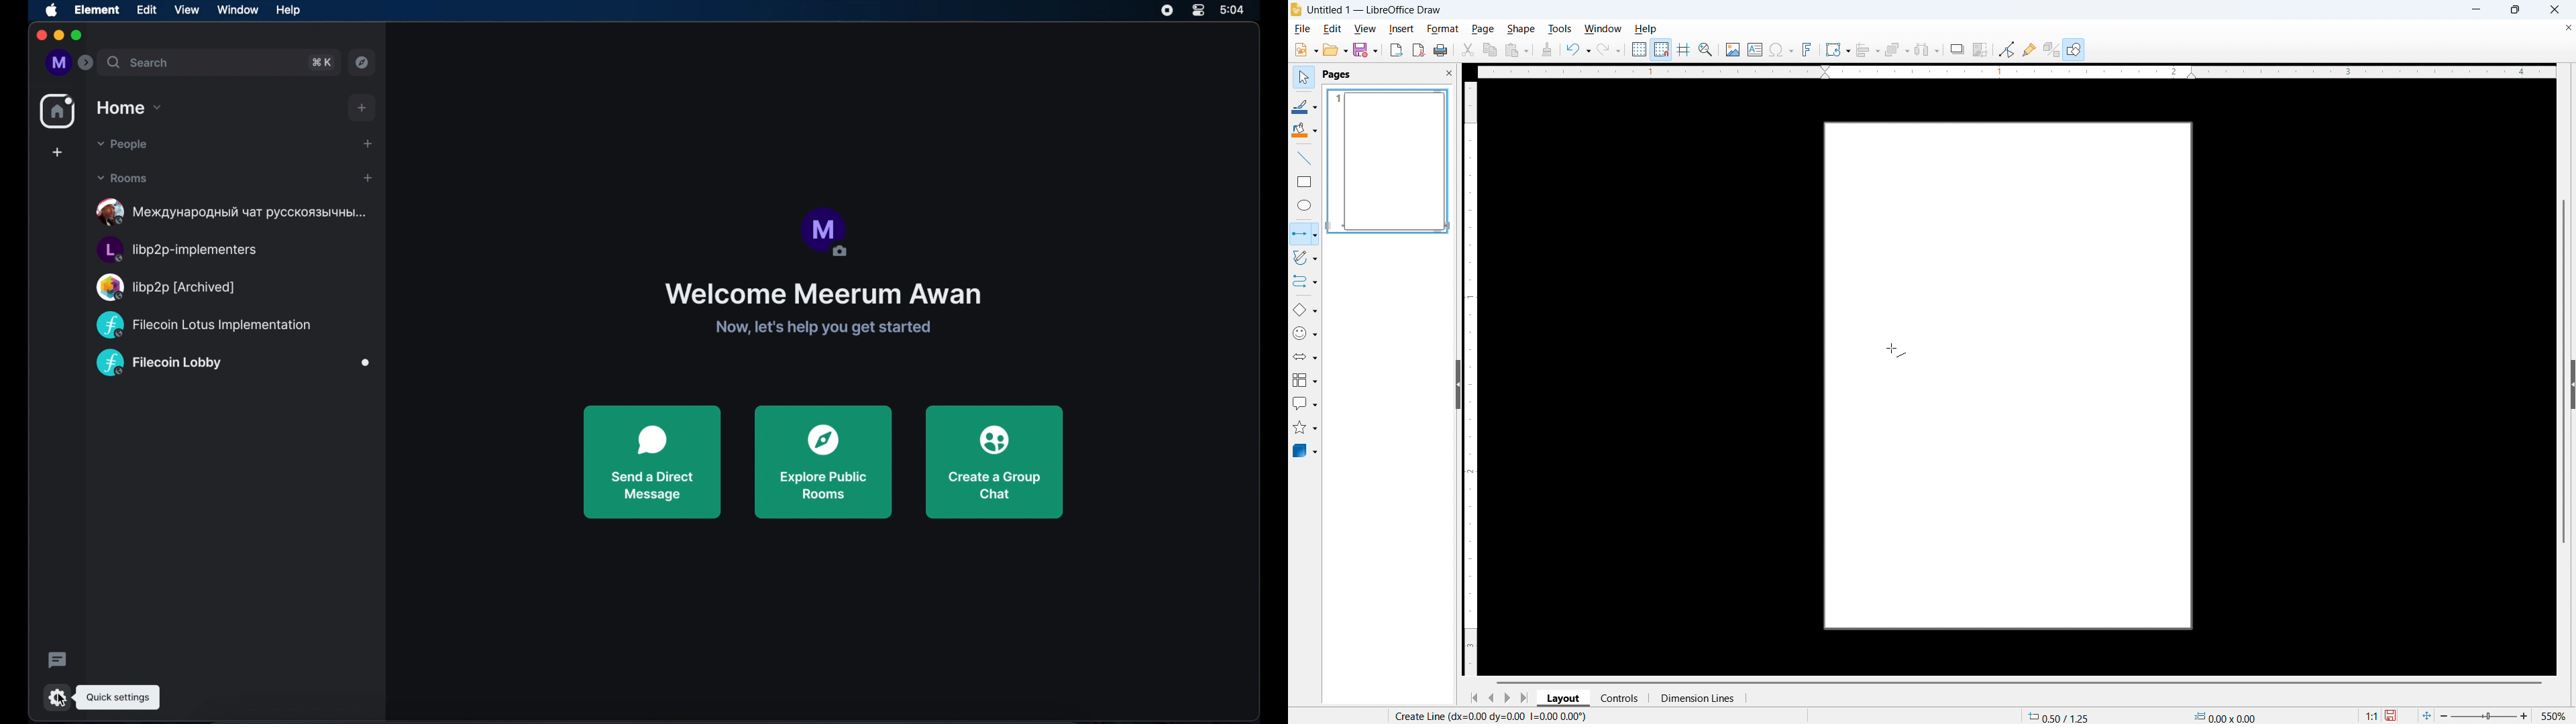 The image size is (2576, 728). What do you see at coordinates (2225, 716) in the screenshot?
I see `Object dimensions ` at bounding box center [2225, 716].